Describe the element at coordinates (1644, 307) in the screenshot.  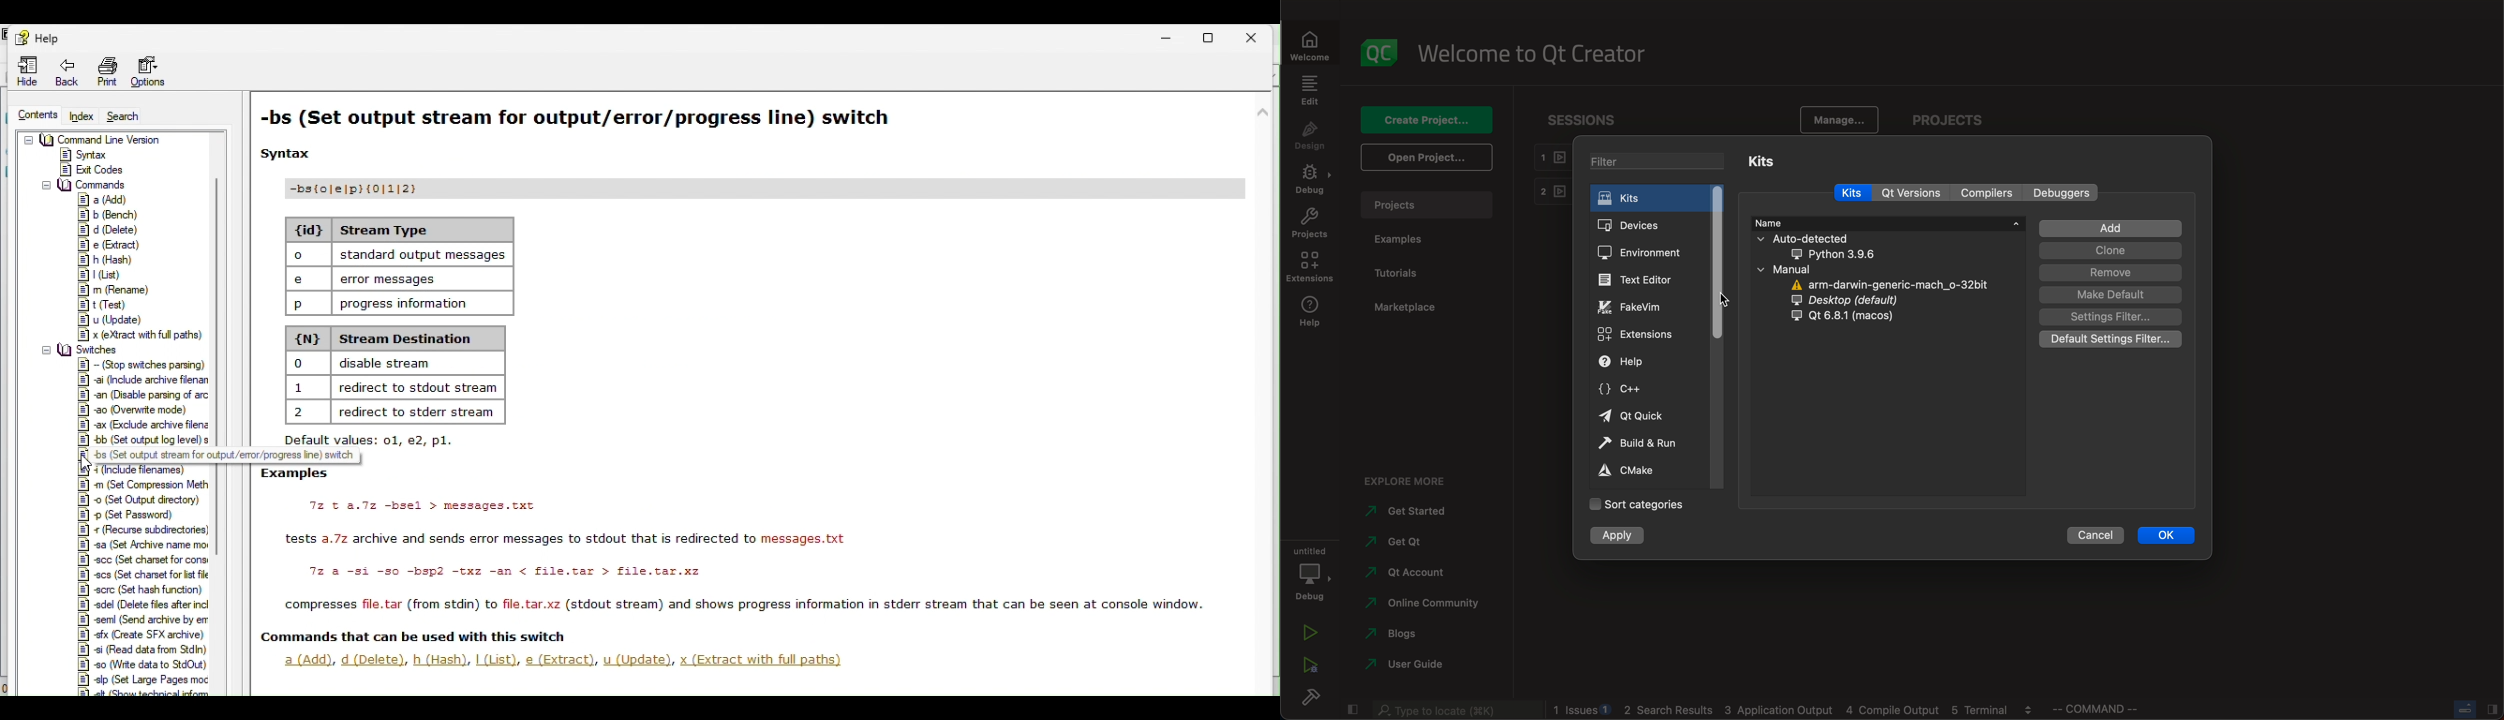
I see `fake vim` at that location.